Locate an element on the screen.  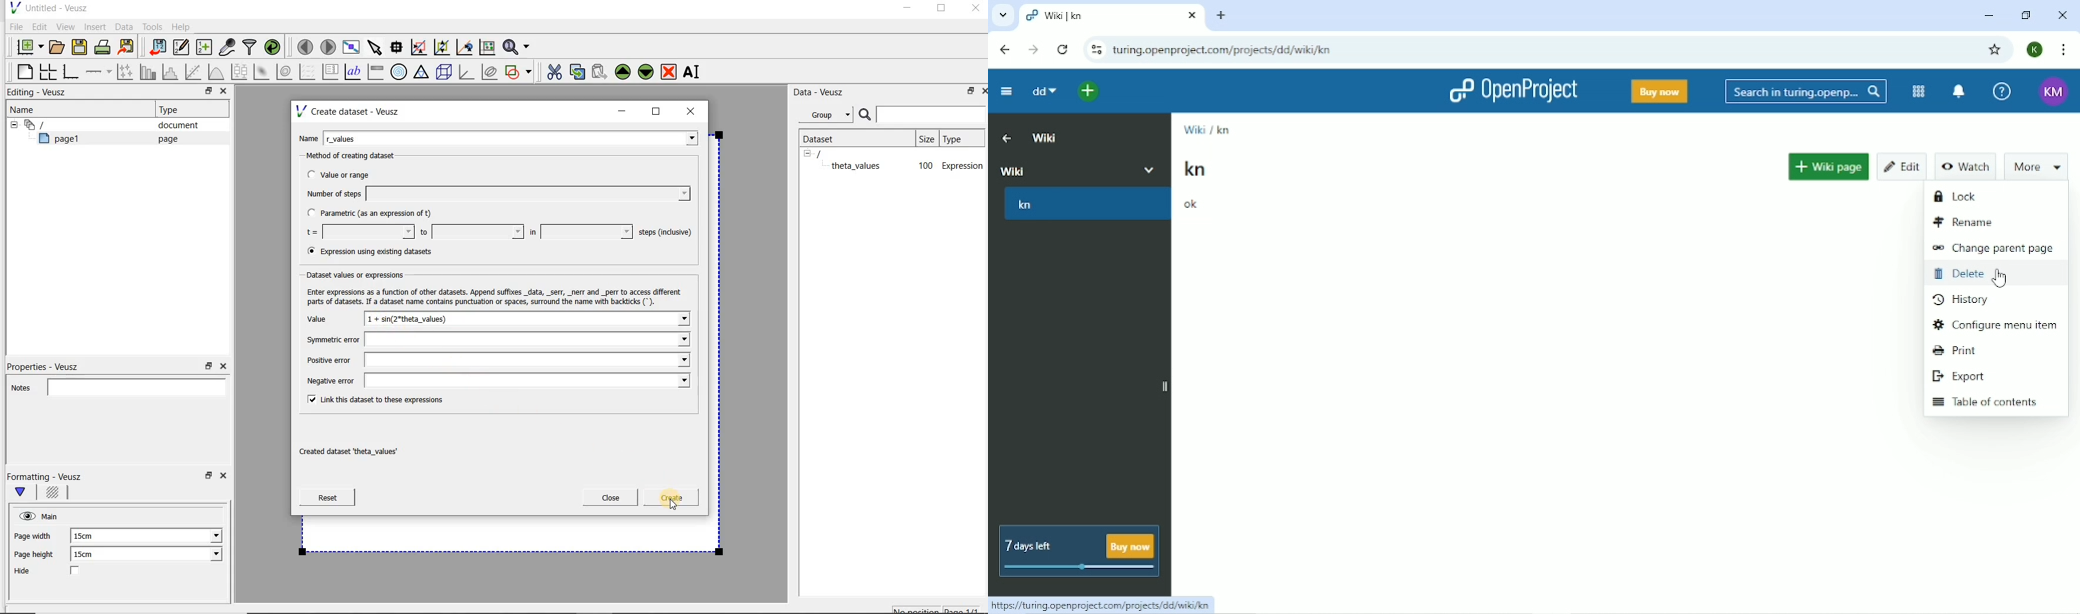
Open quick add menu is located at coordinates (1083, 94).